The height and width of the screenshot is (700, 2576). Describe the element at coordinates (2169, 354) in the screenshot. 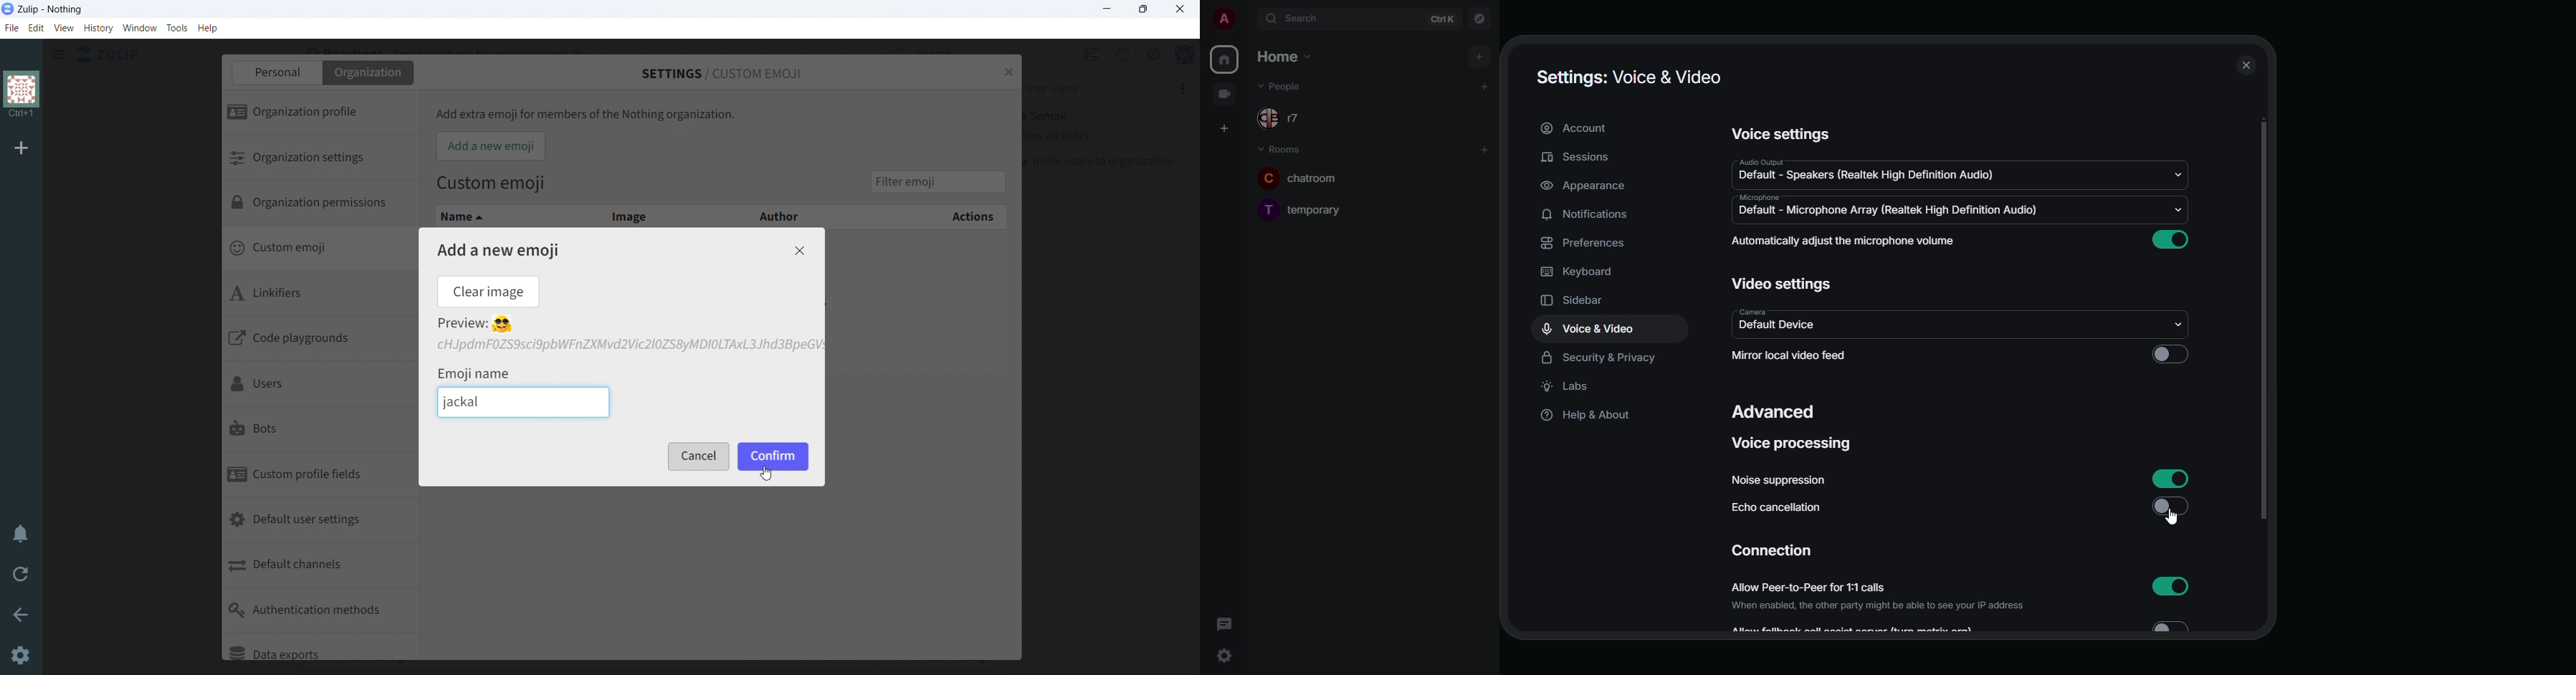

I see `click to enable` at that location.